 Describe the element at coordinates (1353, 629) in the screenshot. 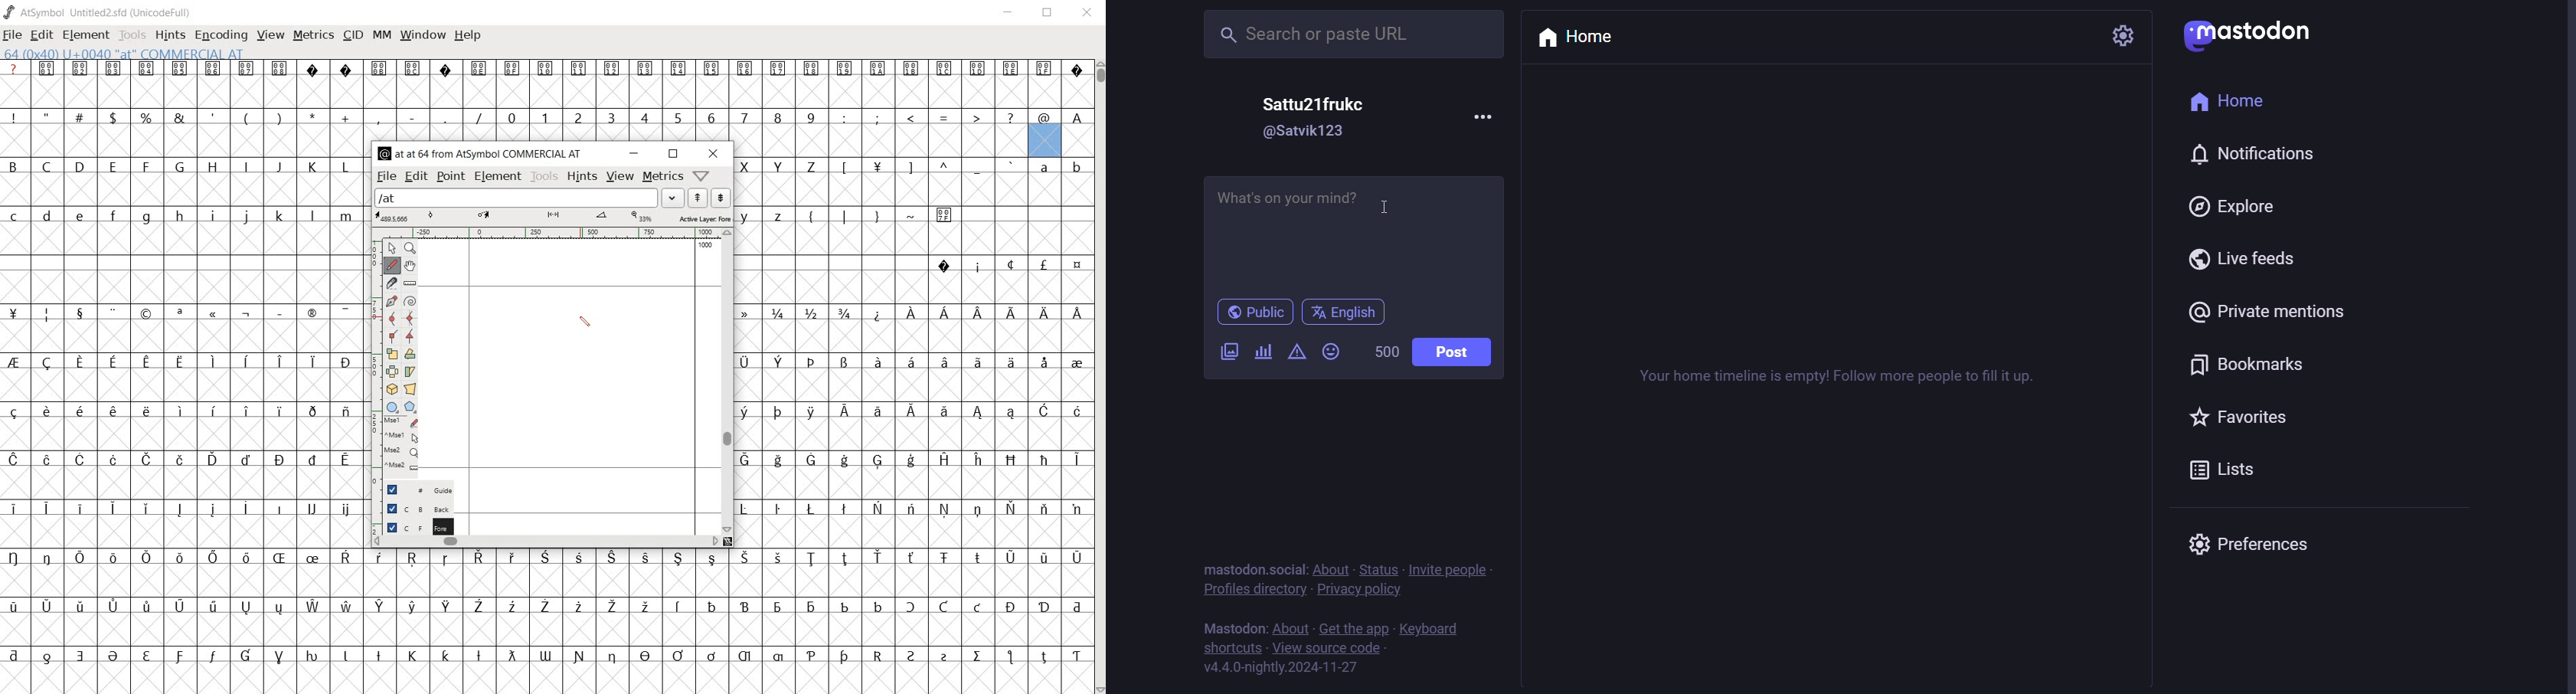

I see `get the app` at that location.